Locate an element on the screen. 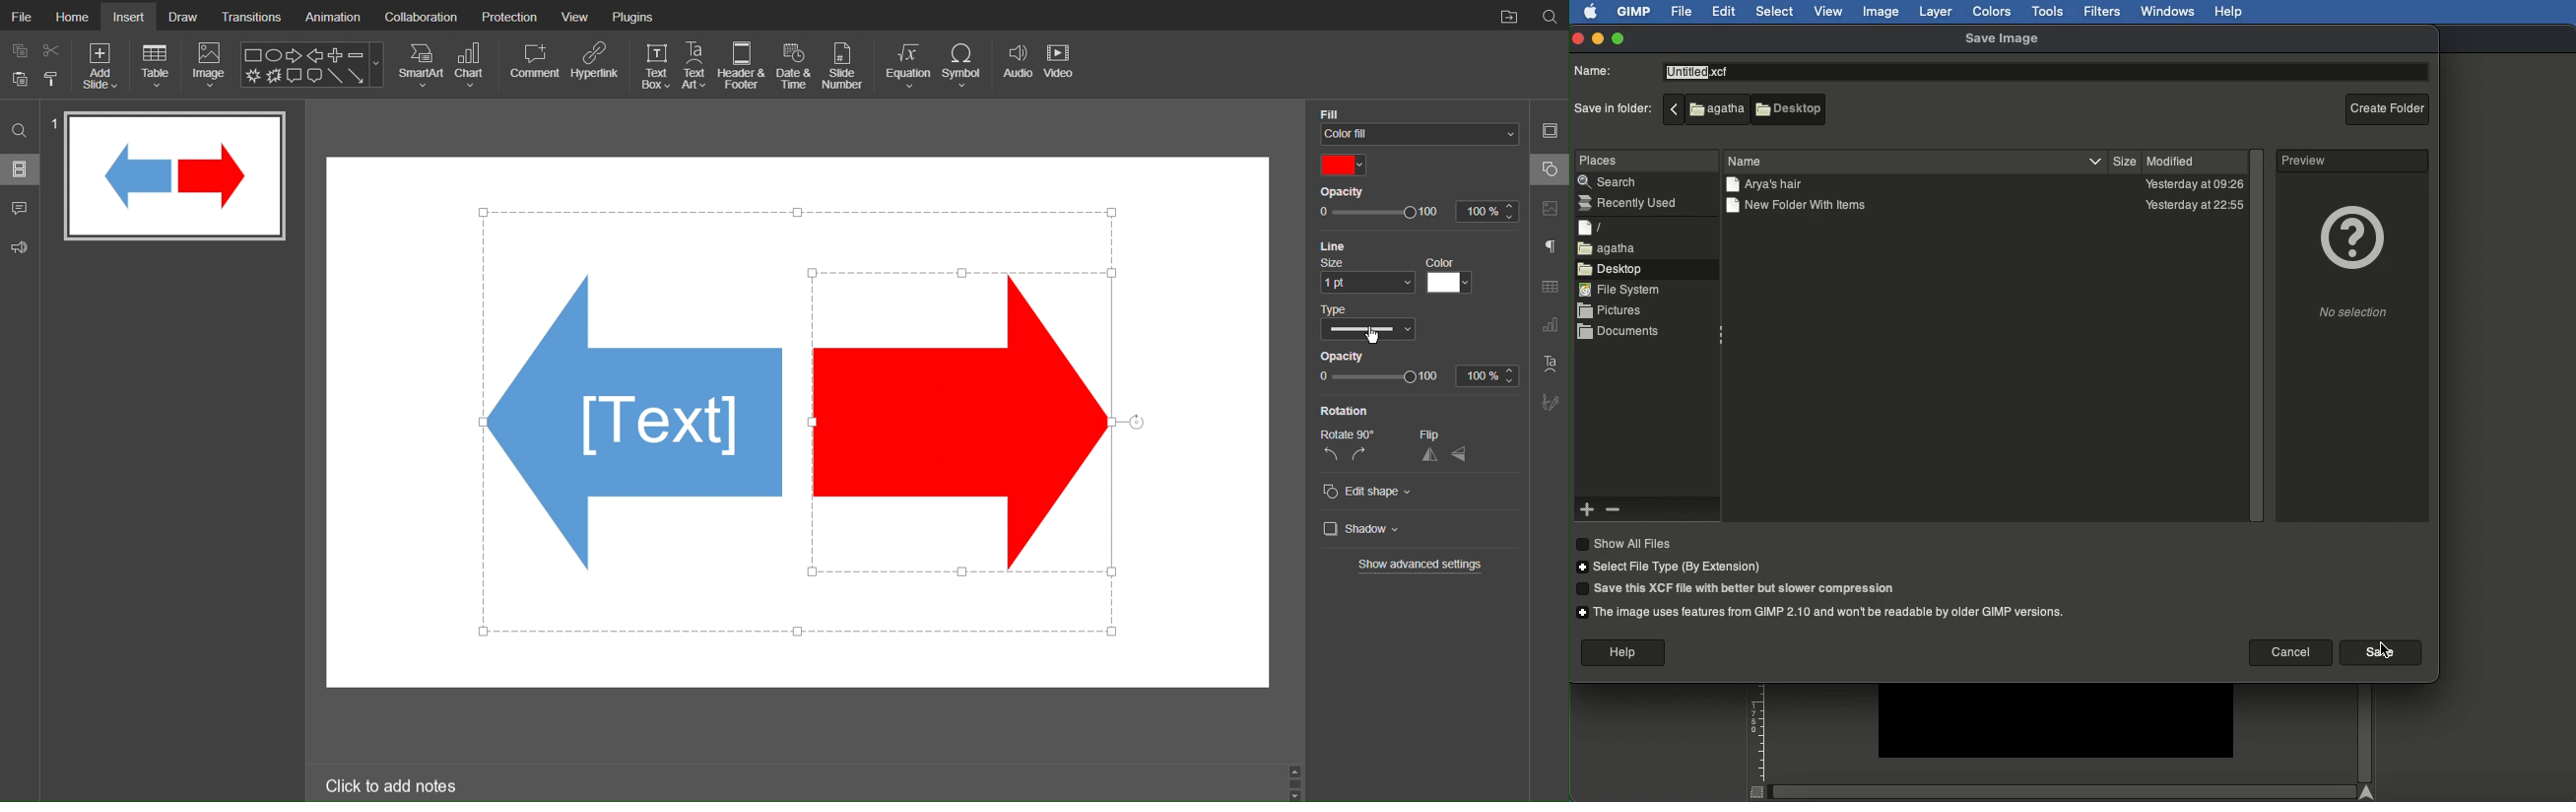 The image size is (2576, 812). Feedback and Support is located at coordinates (20, 245).